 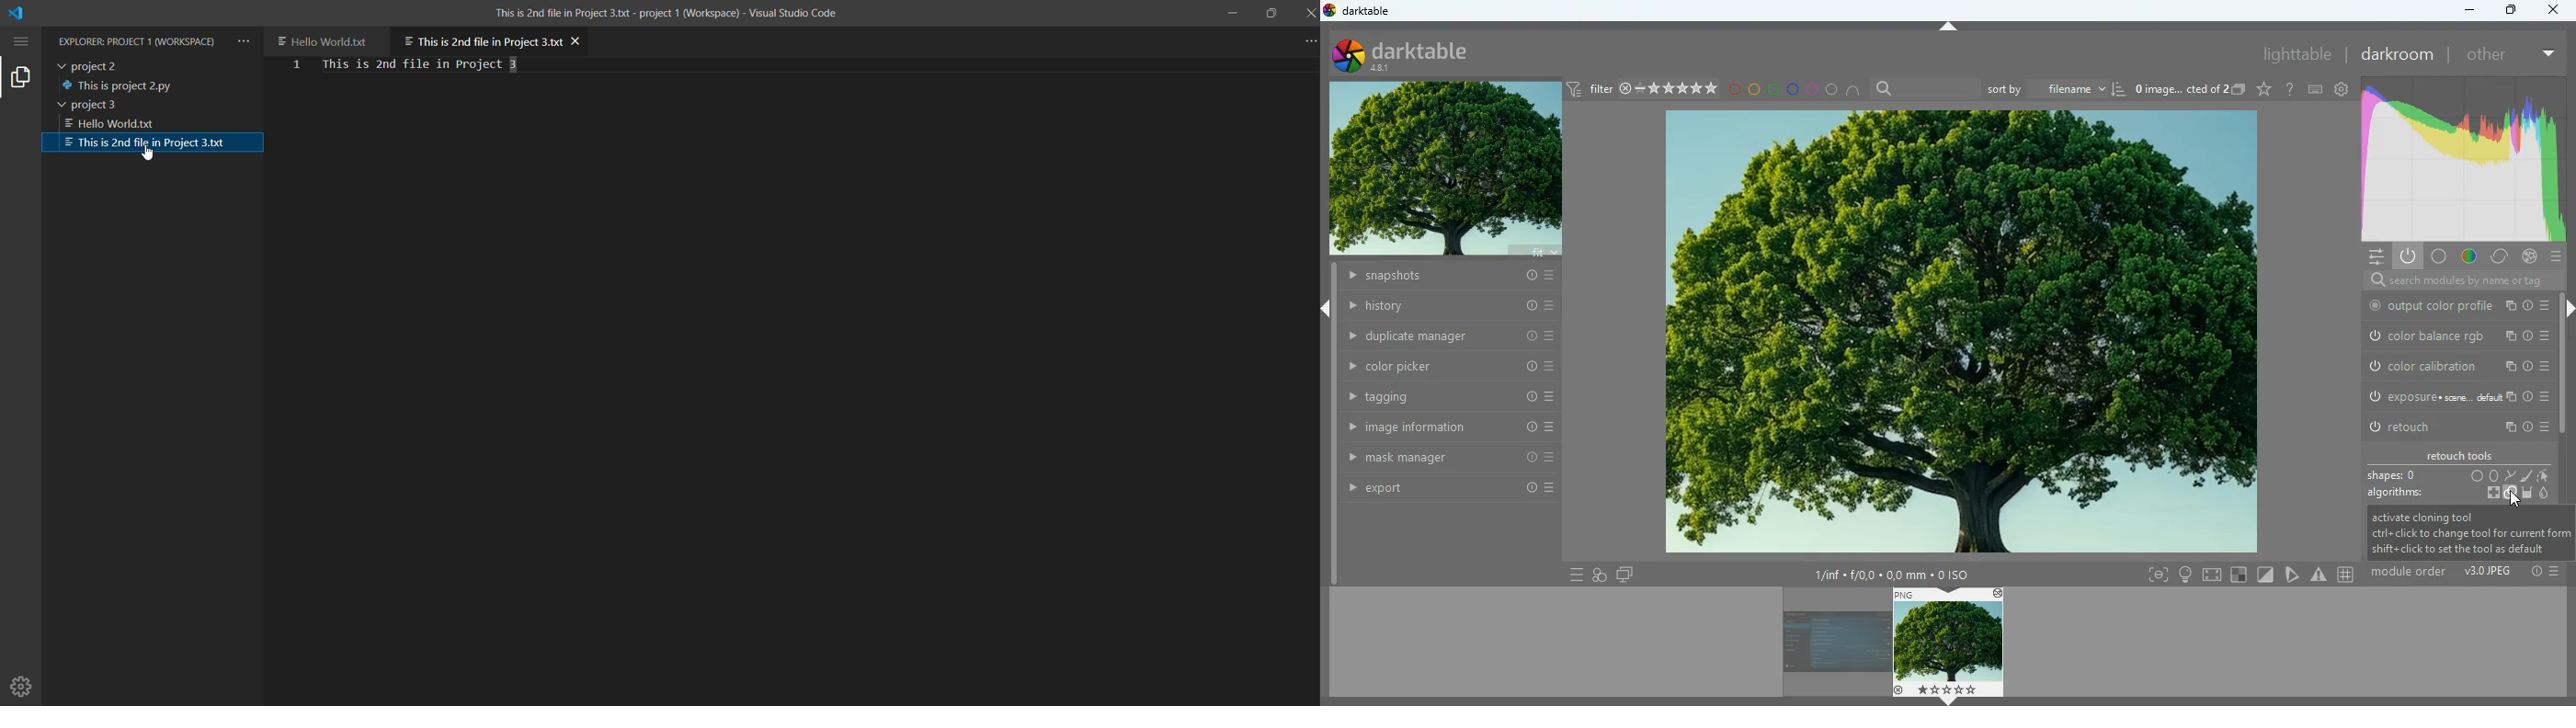 I want to click on snapshots, so click(x=1454, y=278).